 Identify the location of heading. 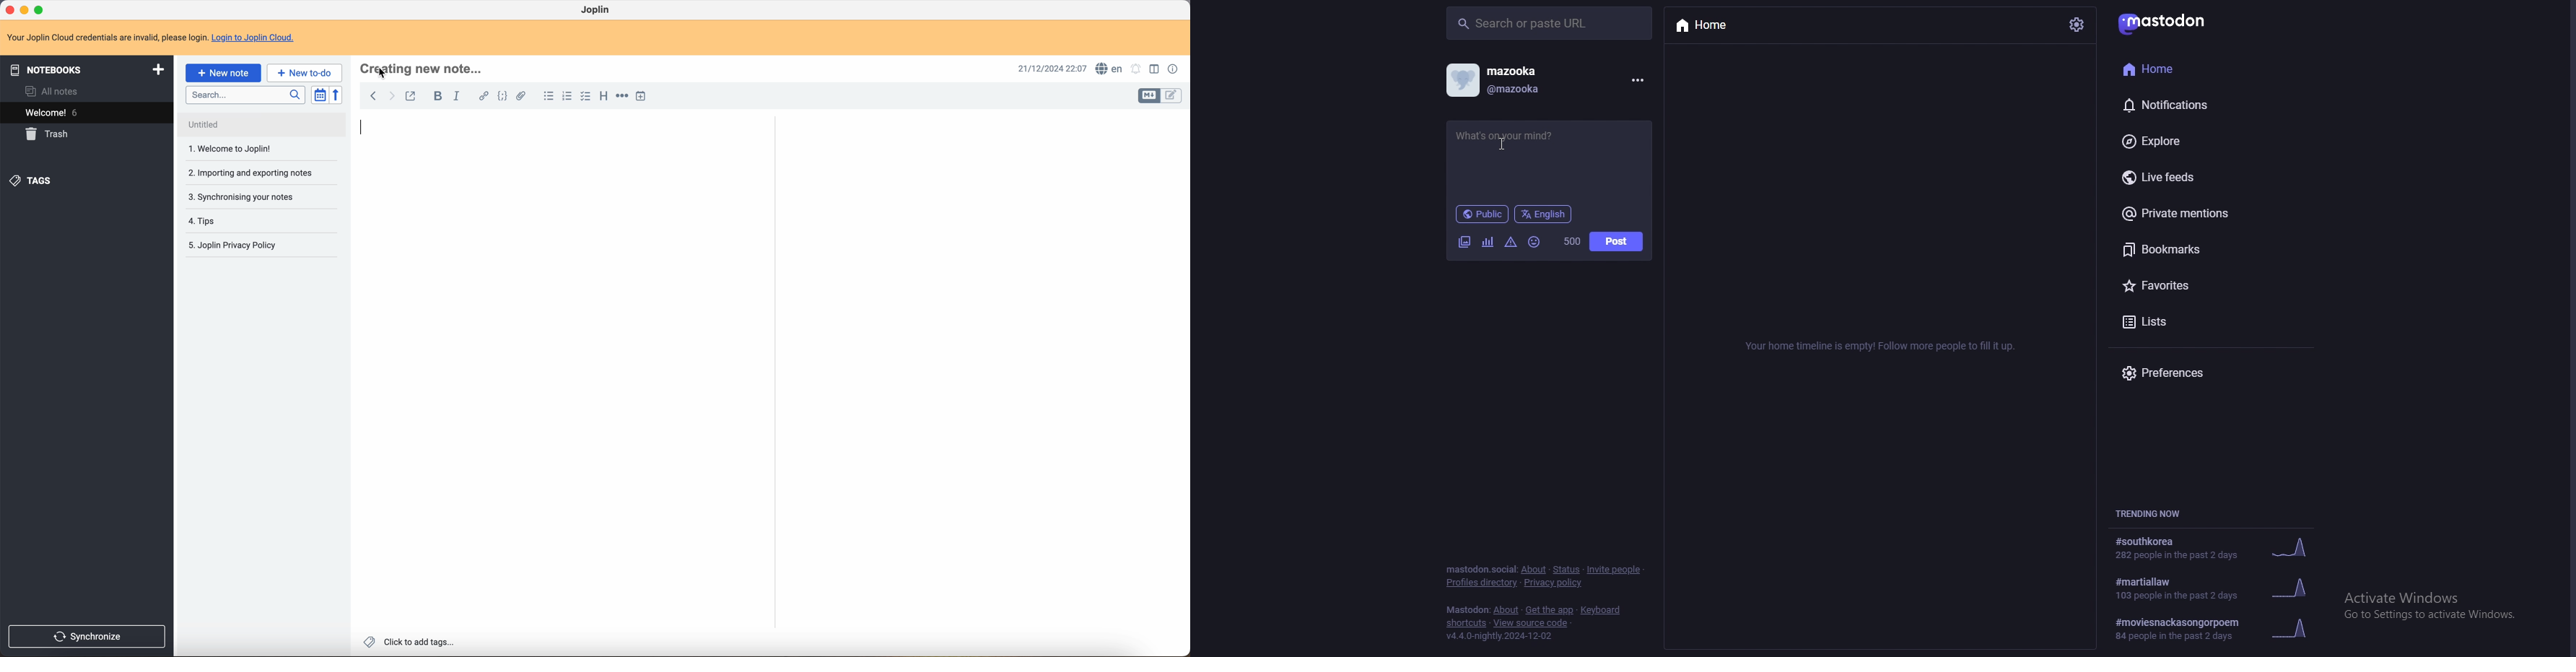
(603, 97).